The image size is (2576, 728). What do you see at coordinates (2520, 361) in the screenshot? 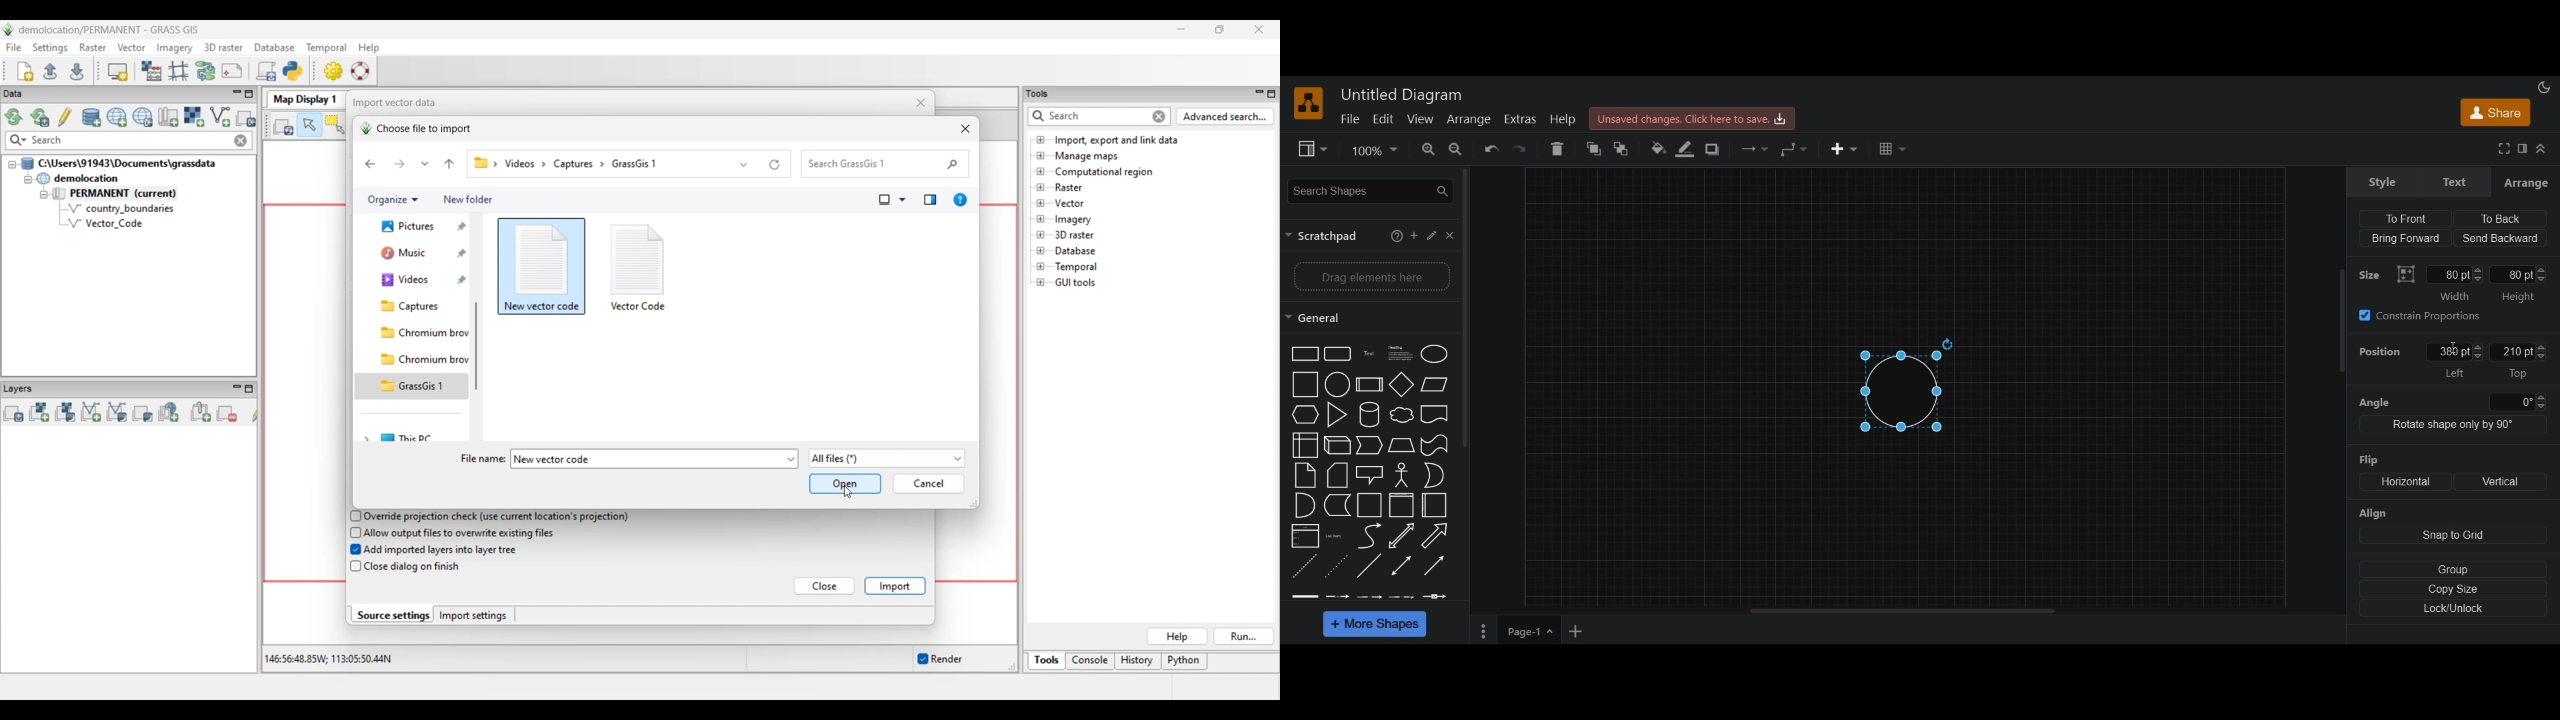
I see `top` at bounding box center [2520, 361].